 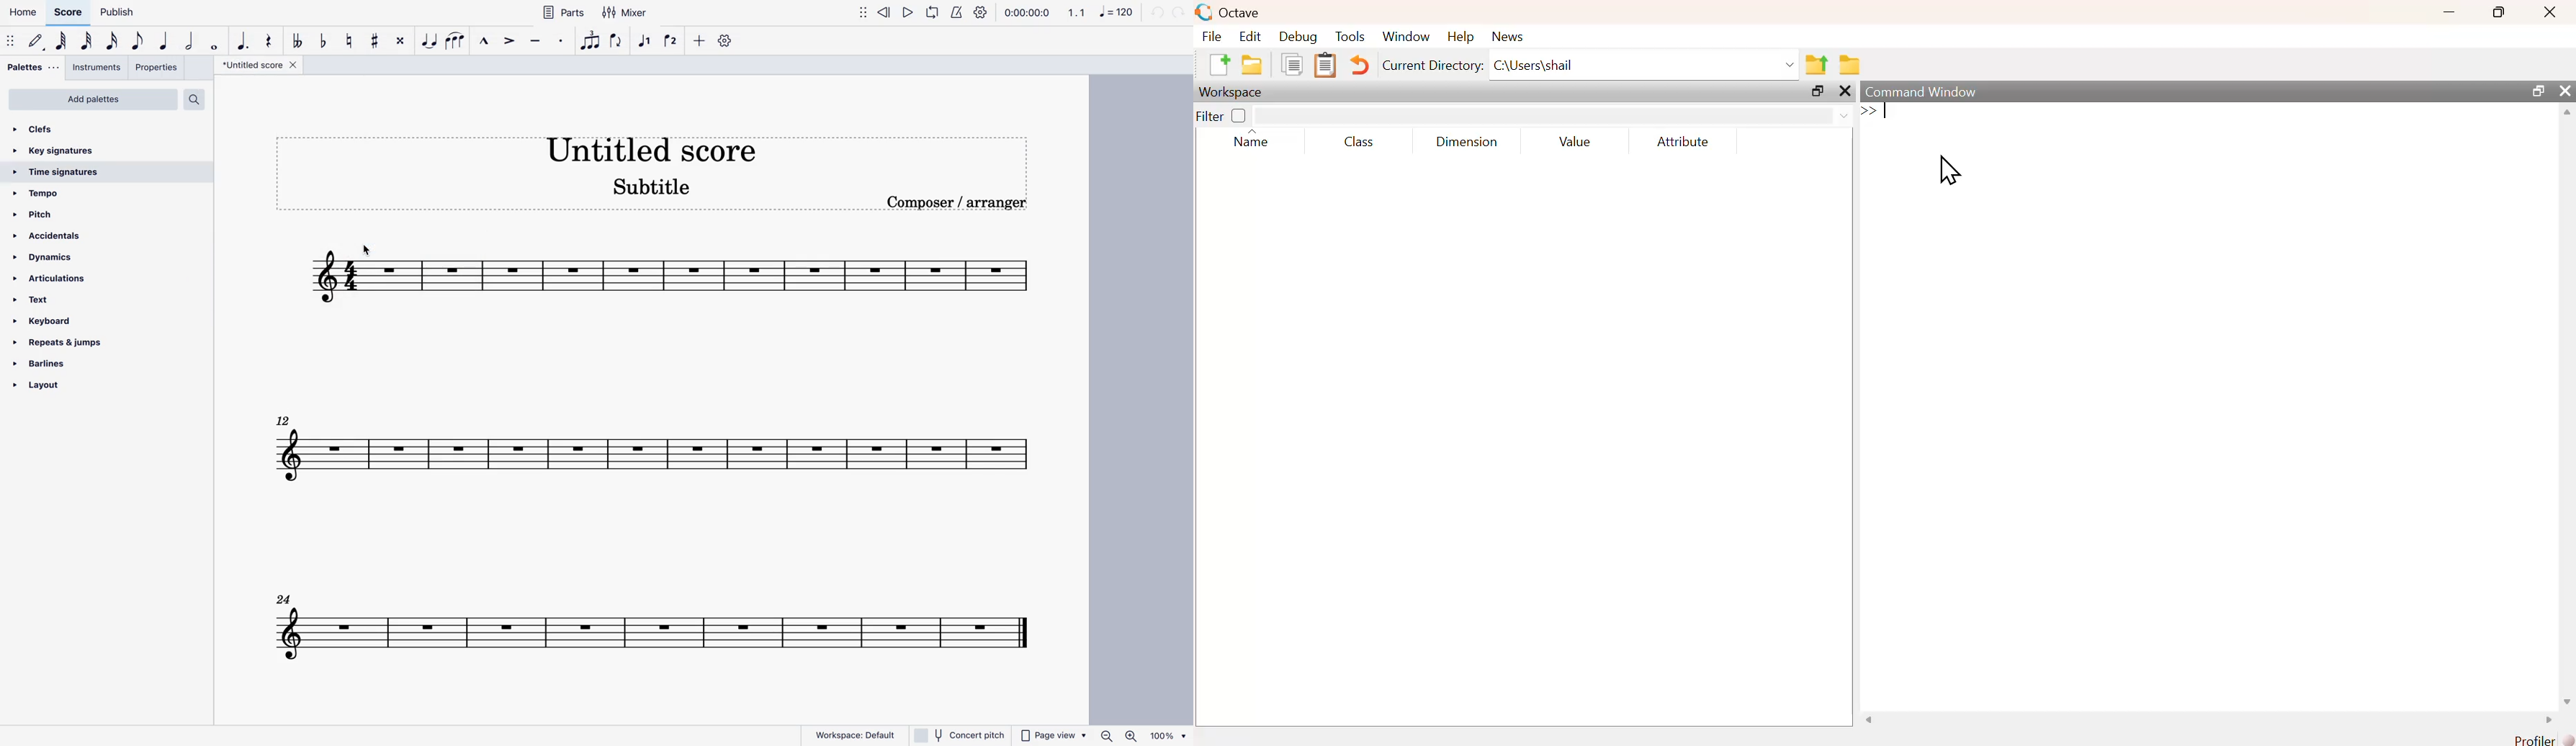 I want to click on Filter, so click(x=1224, y=114).